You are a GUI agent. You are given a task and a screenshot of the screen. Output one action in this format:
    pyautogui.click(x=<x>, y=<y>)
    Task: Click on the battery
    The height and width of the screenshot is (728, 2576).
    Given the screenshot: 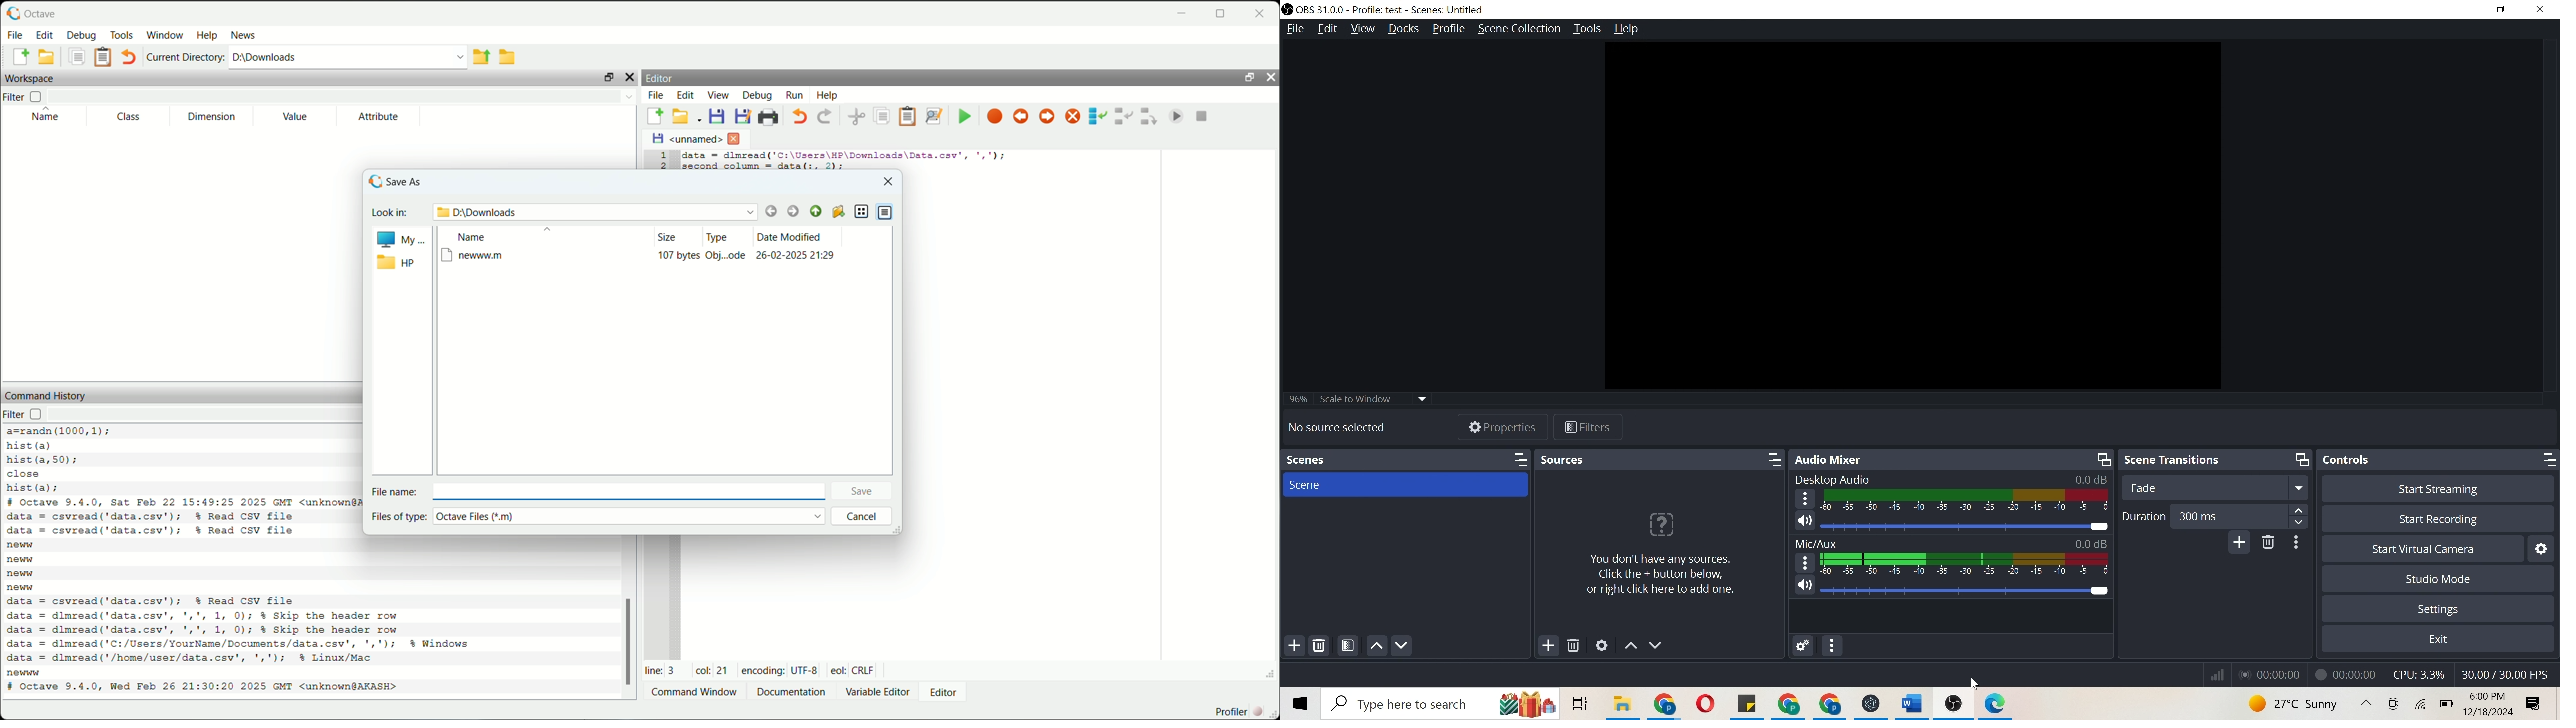 What is the action you would take?
    pyautogui.click(x=2447, y=704)
    